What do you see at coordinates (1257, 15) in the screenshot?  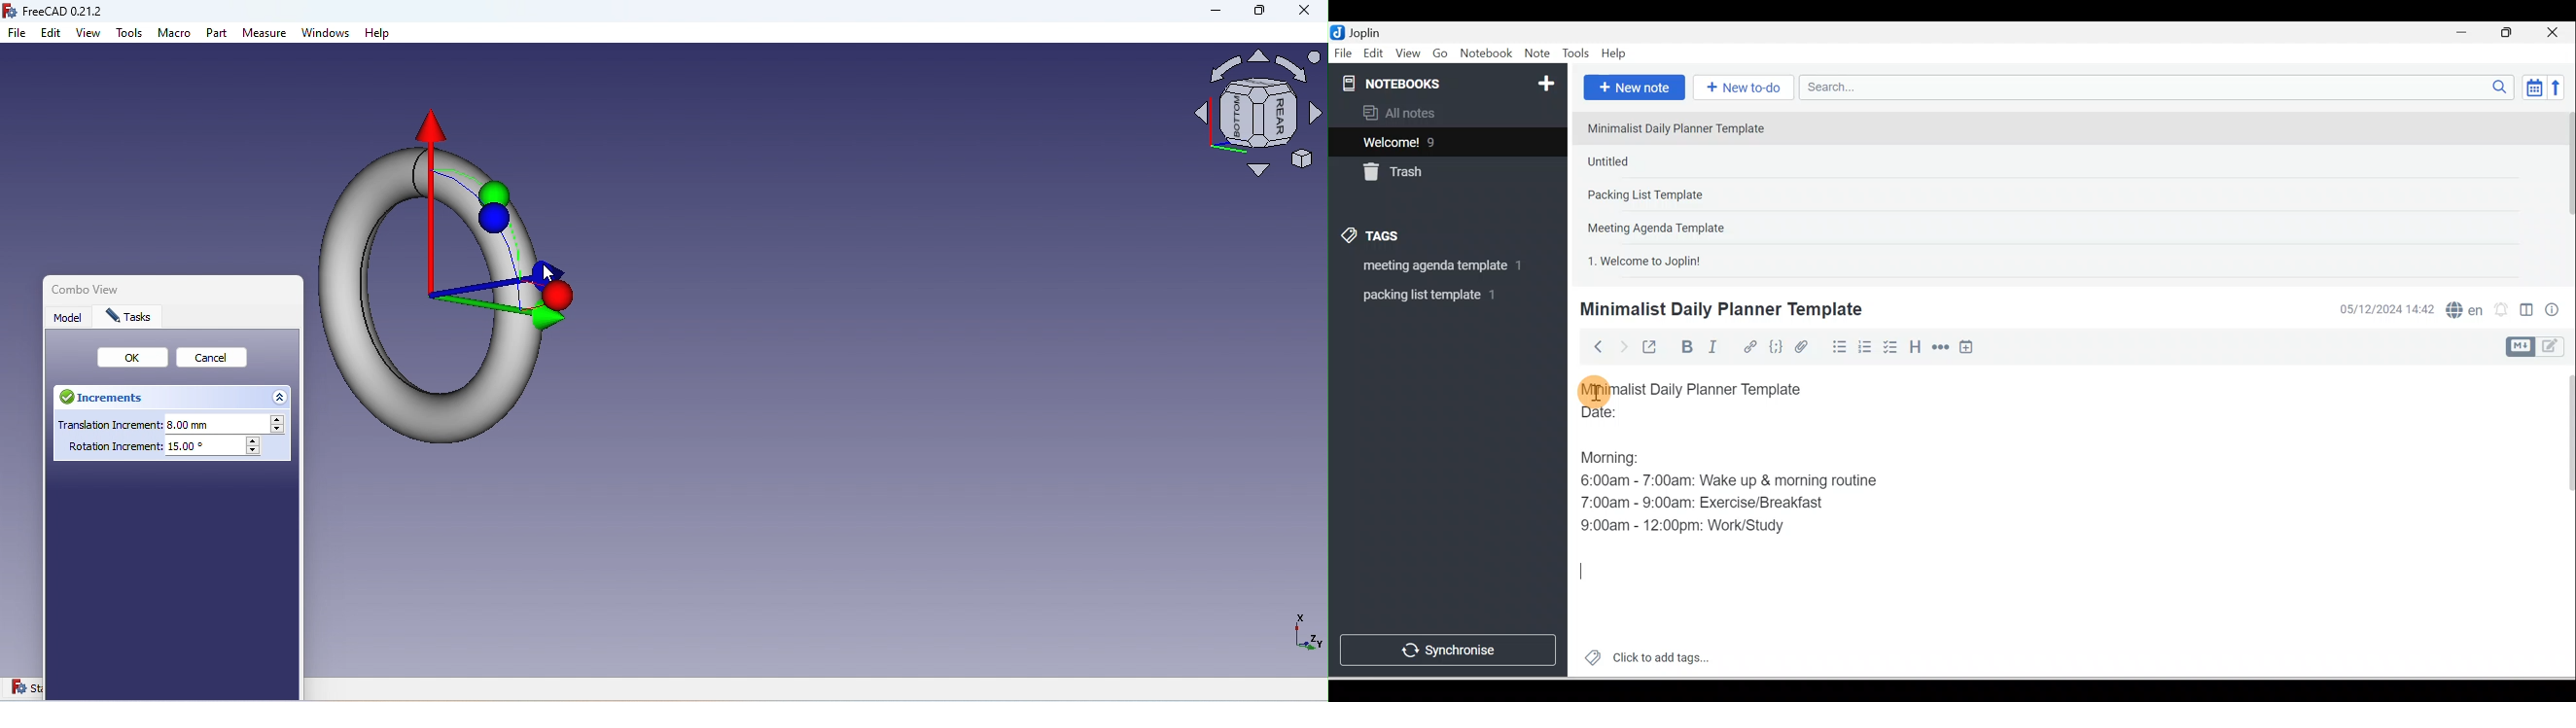 I see `Maximize` at bounding box center [1257, 15].